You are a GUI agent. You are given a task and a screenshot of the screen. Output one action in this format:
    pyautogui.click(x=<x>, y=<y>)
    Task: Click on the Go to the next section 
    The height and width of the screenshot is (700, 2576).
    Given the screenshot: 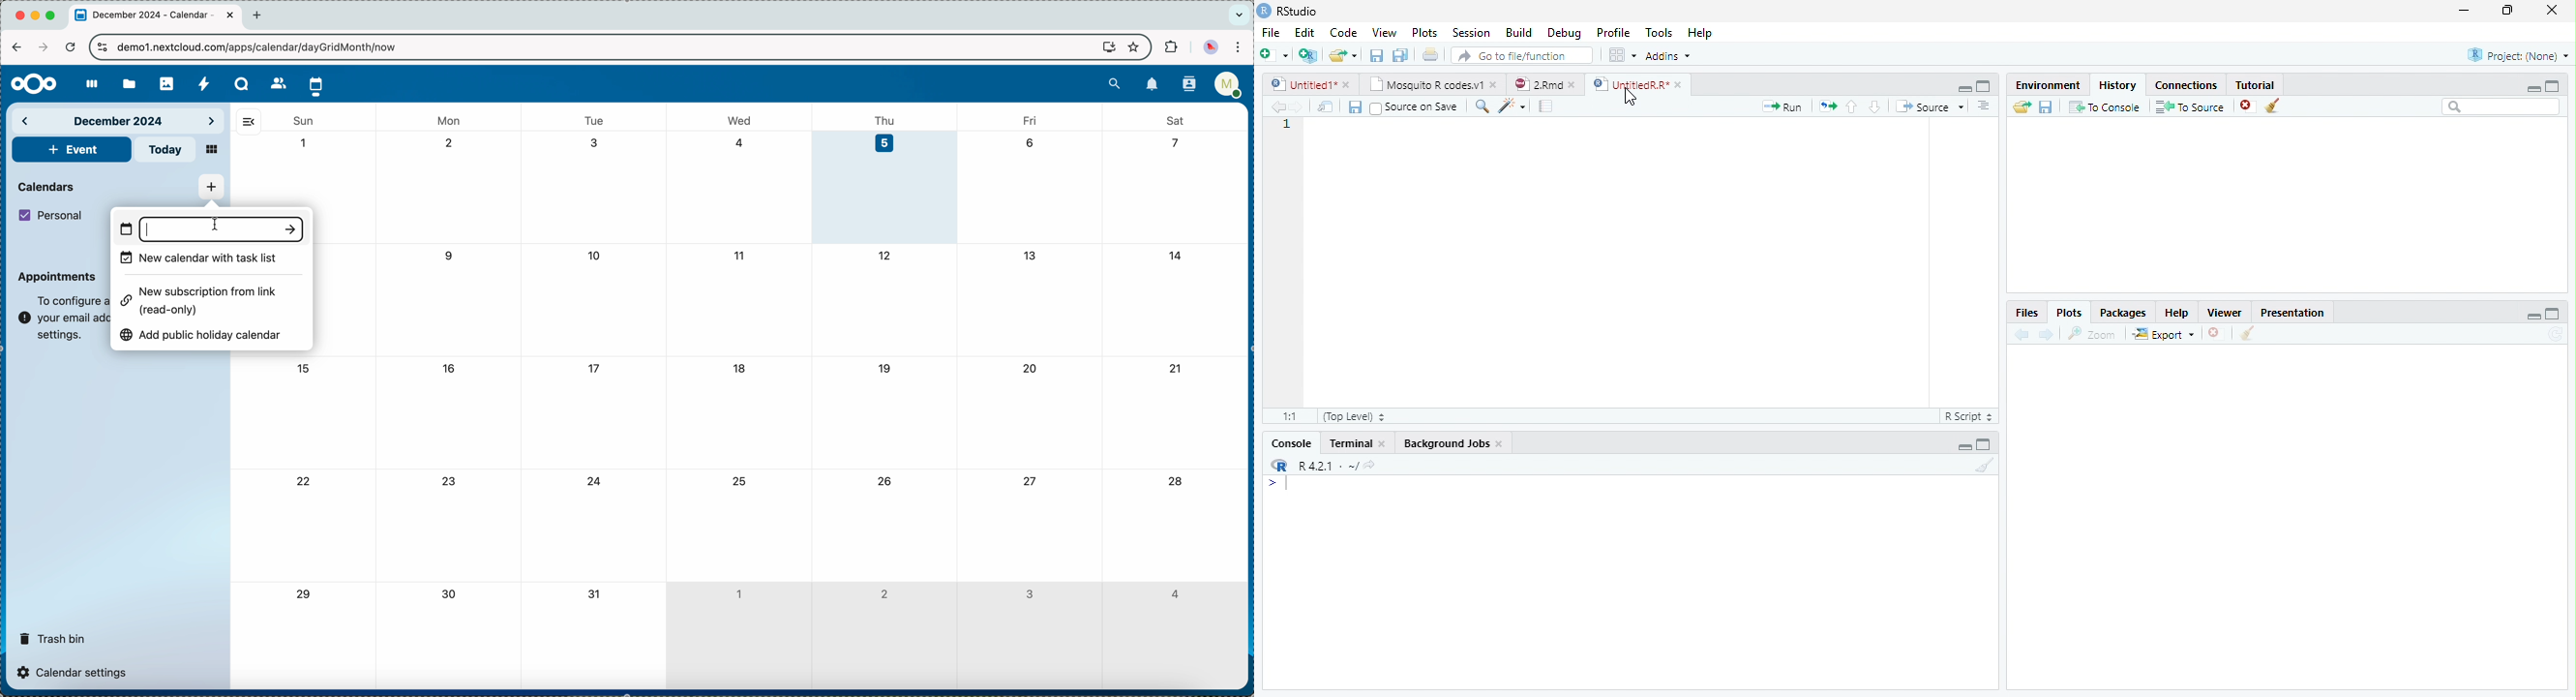 What is the action you would take?
    pyautogui.click(x=1875, y=108)
    